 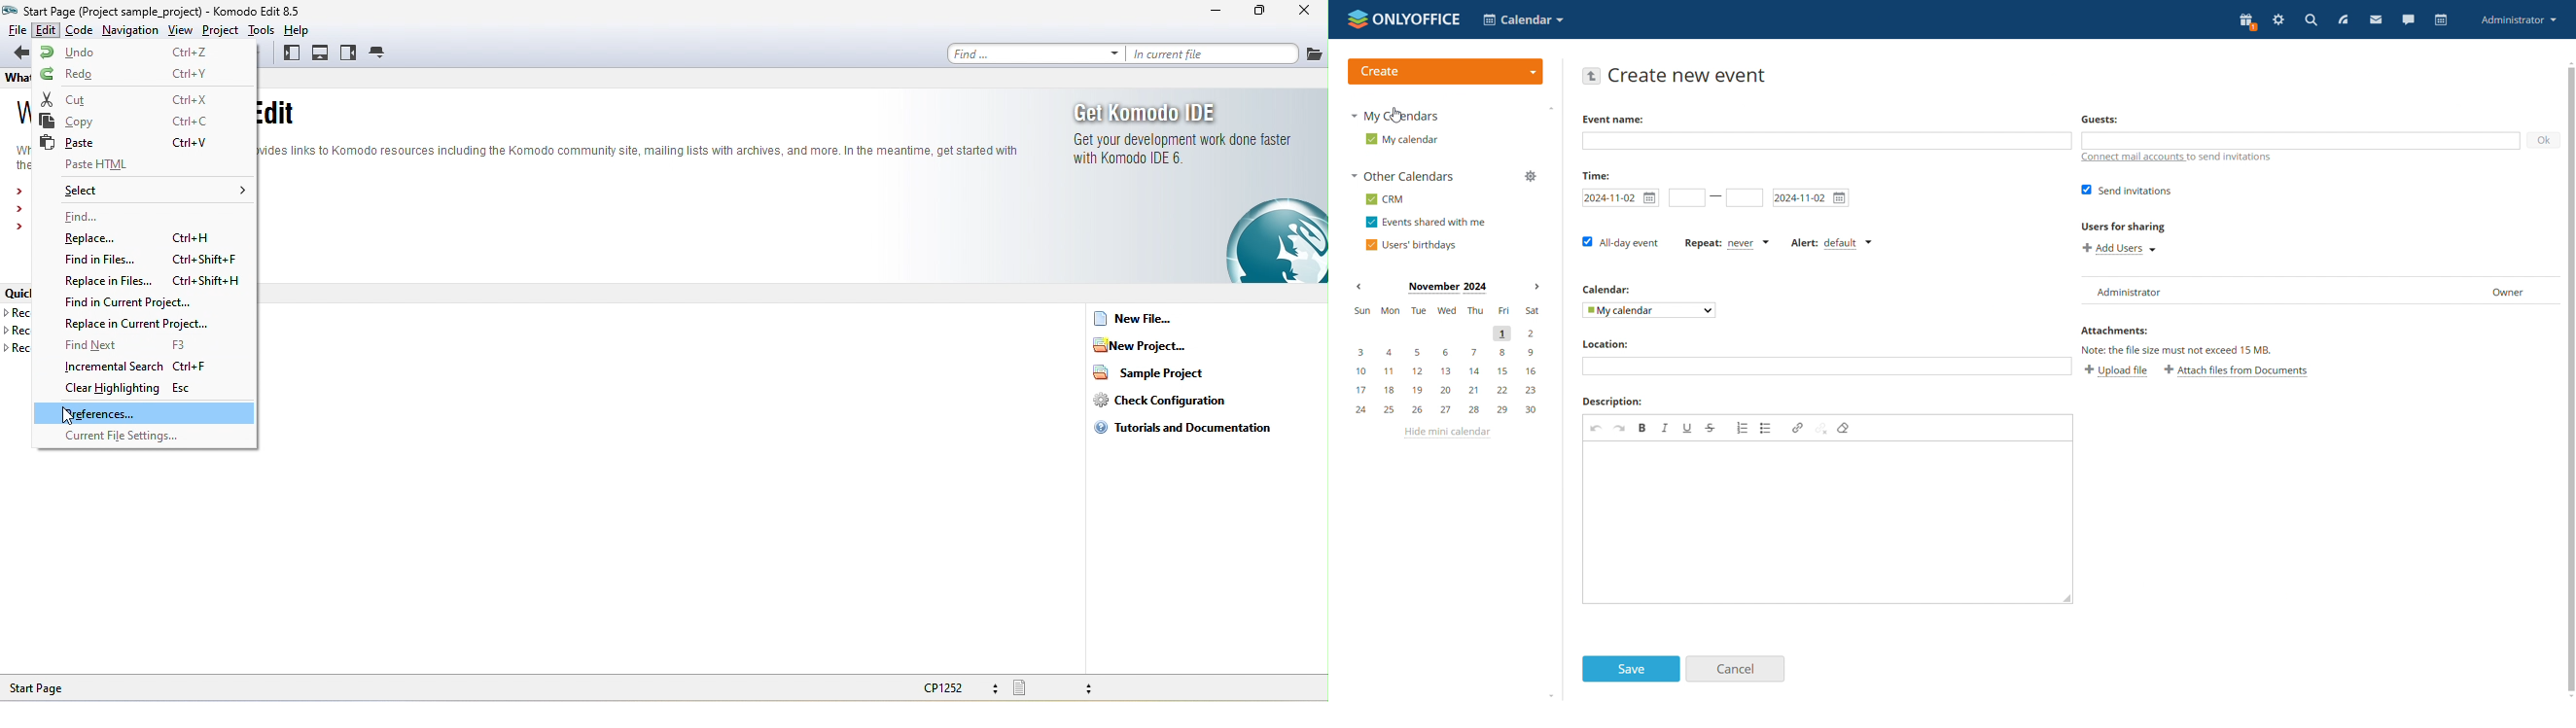 I want to click on Location, so click(x=1605, y=345).